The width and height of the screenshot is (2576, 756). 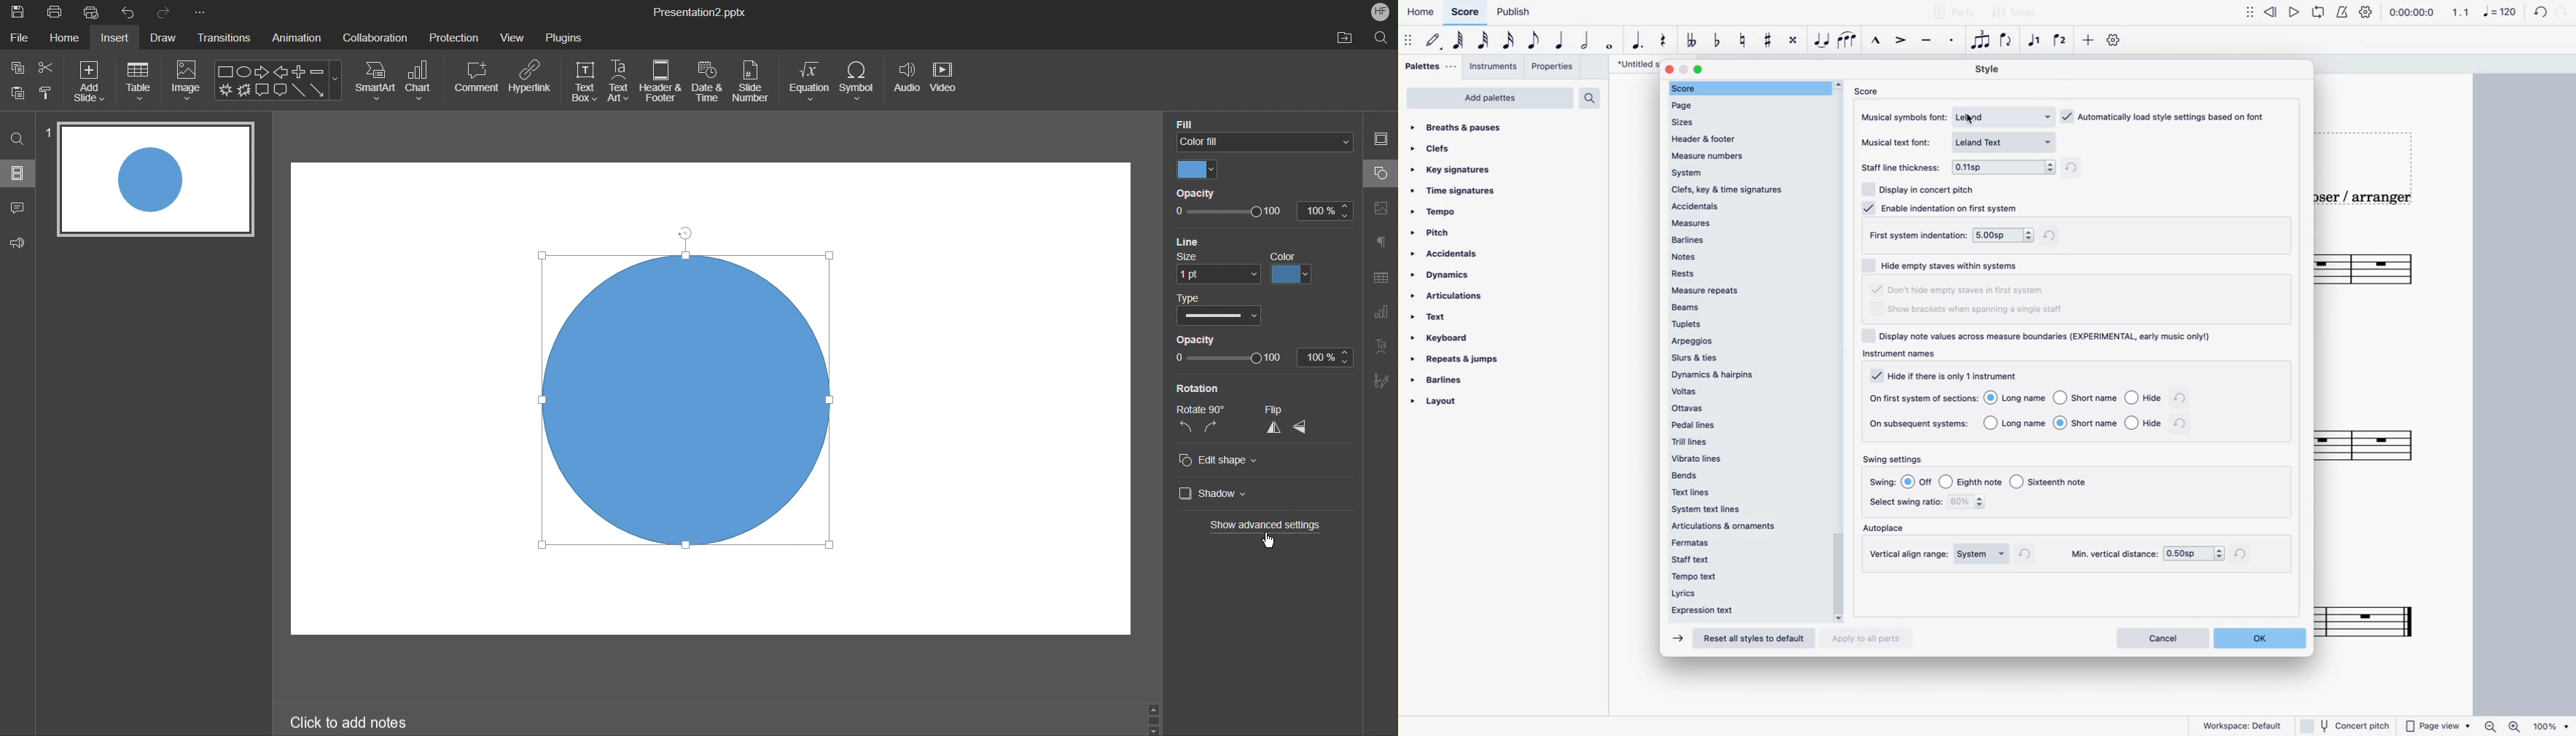 What do you see at coordinates (154, 179) in the screenshot?
I see `Slide 1` at bounding box center [154, 179].